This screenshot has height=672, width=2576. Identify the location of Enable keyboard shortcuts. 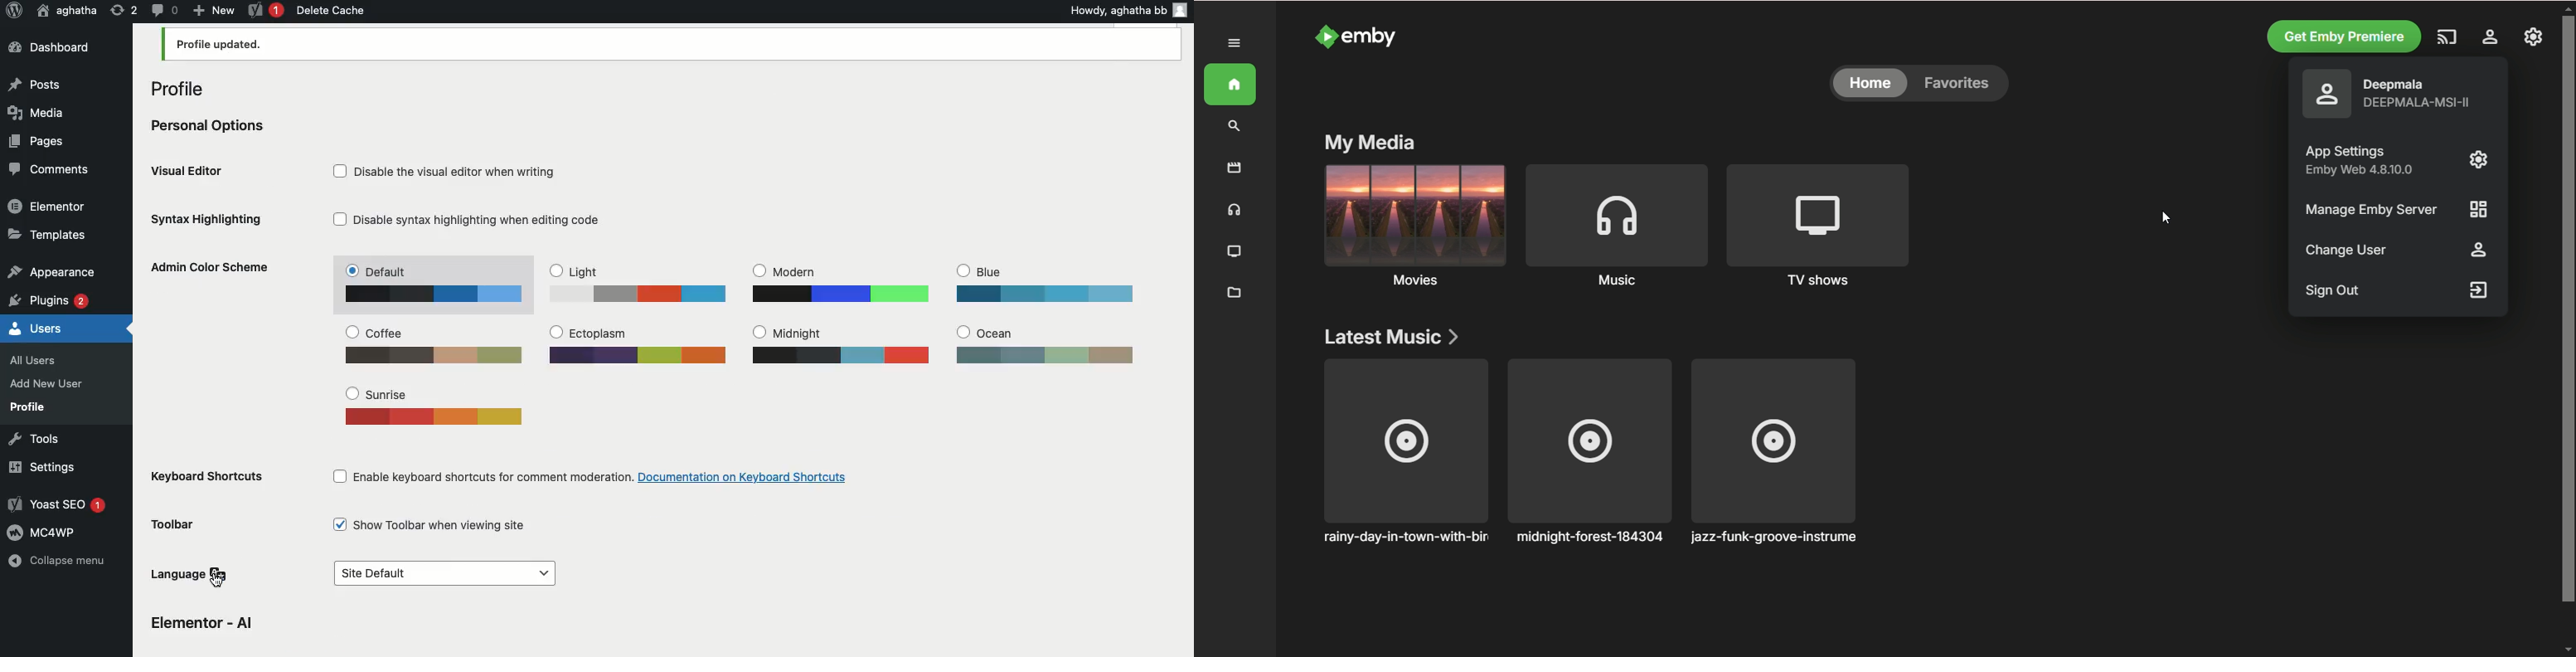
(596, 474).